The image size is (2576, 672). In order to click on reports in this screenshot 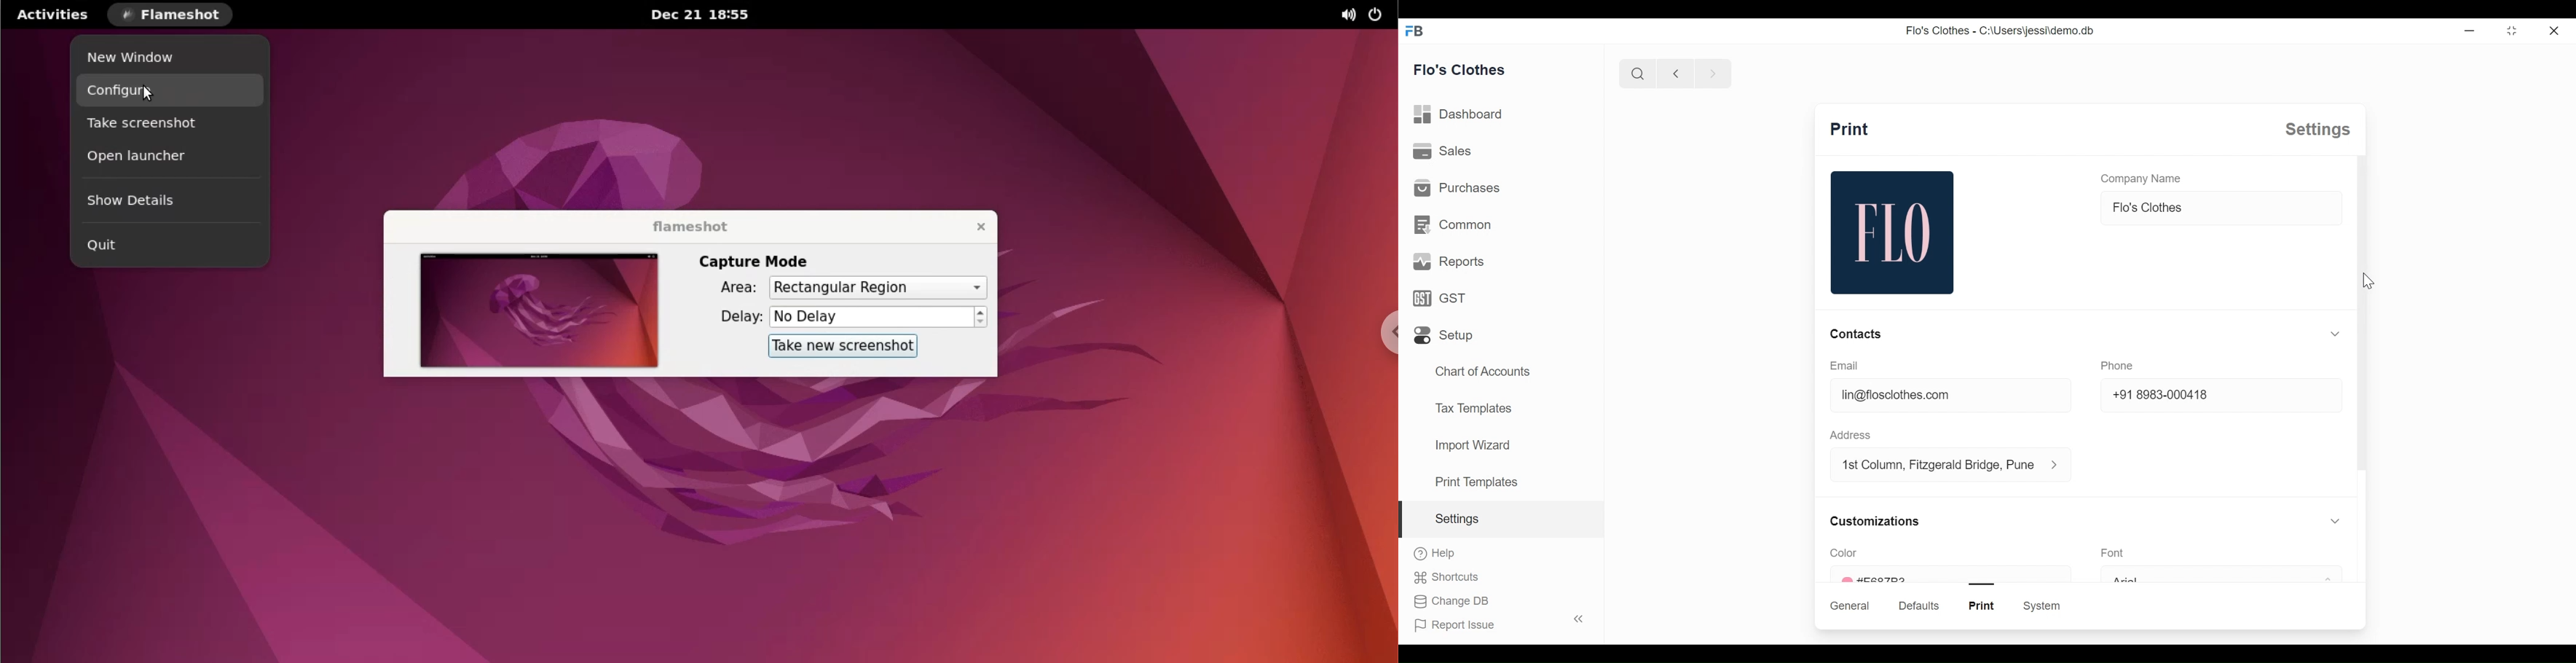, I will do `click(1450, 262)`.